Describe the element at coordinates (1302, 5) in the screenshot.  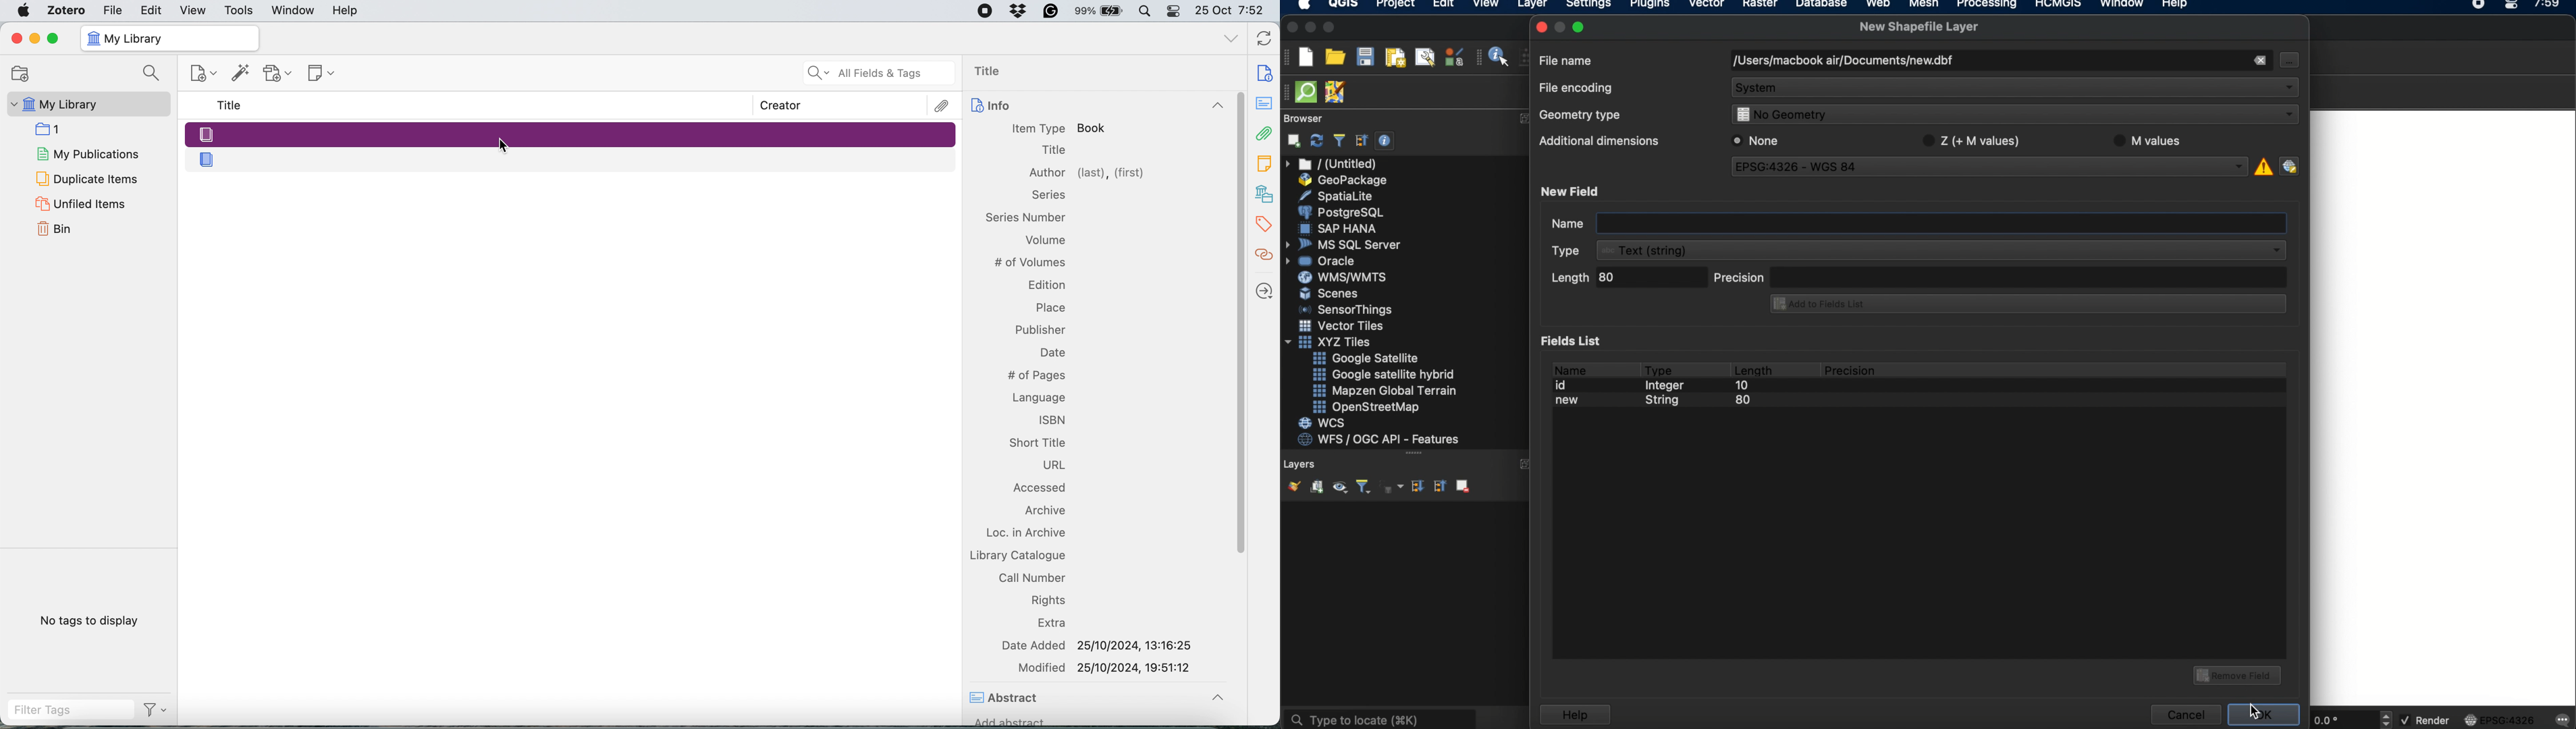
I see `apple logo` at that location.